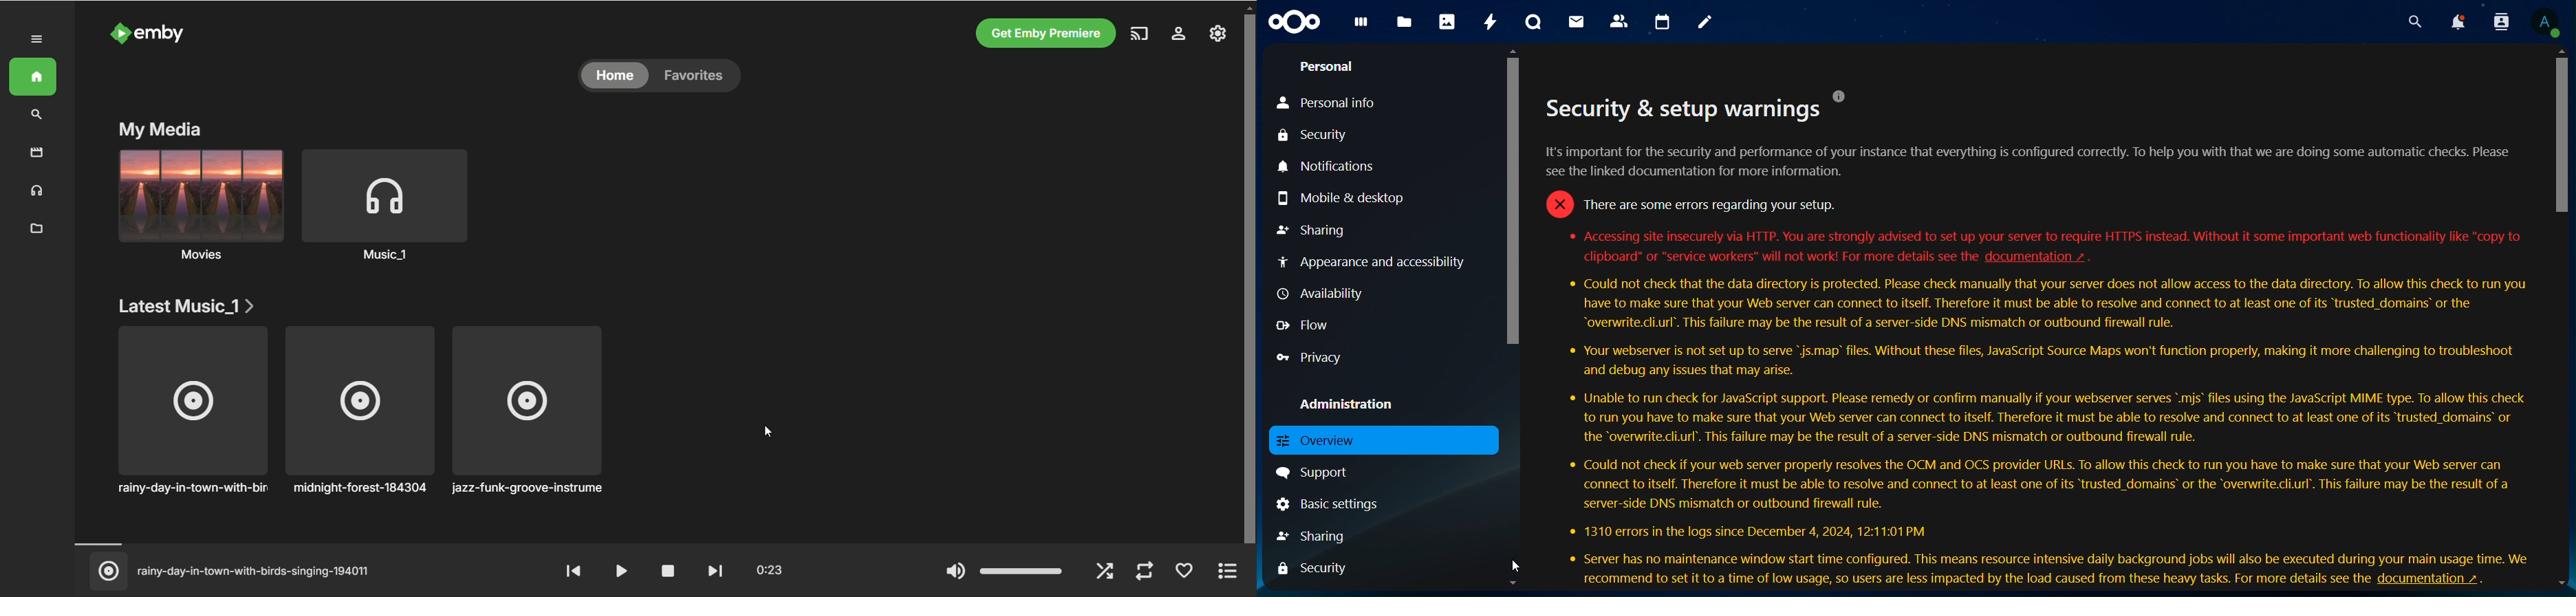  I want to click on jazz-funk-groove-instrument, so click(529, 410).